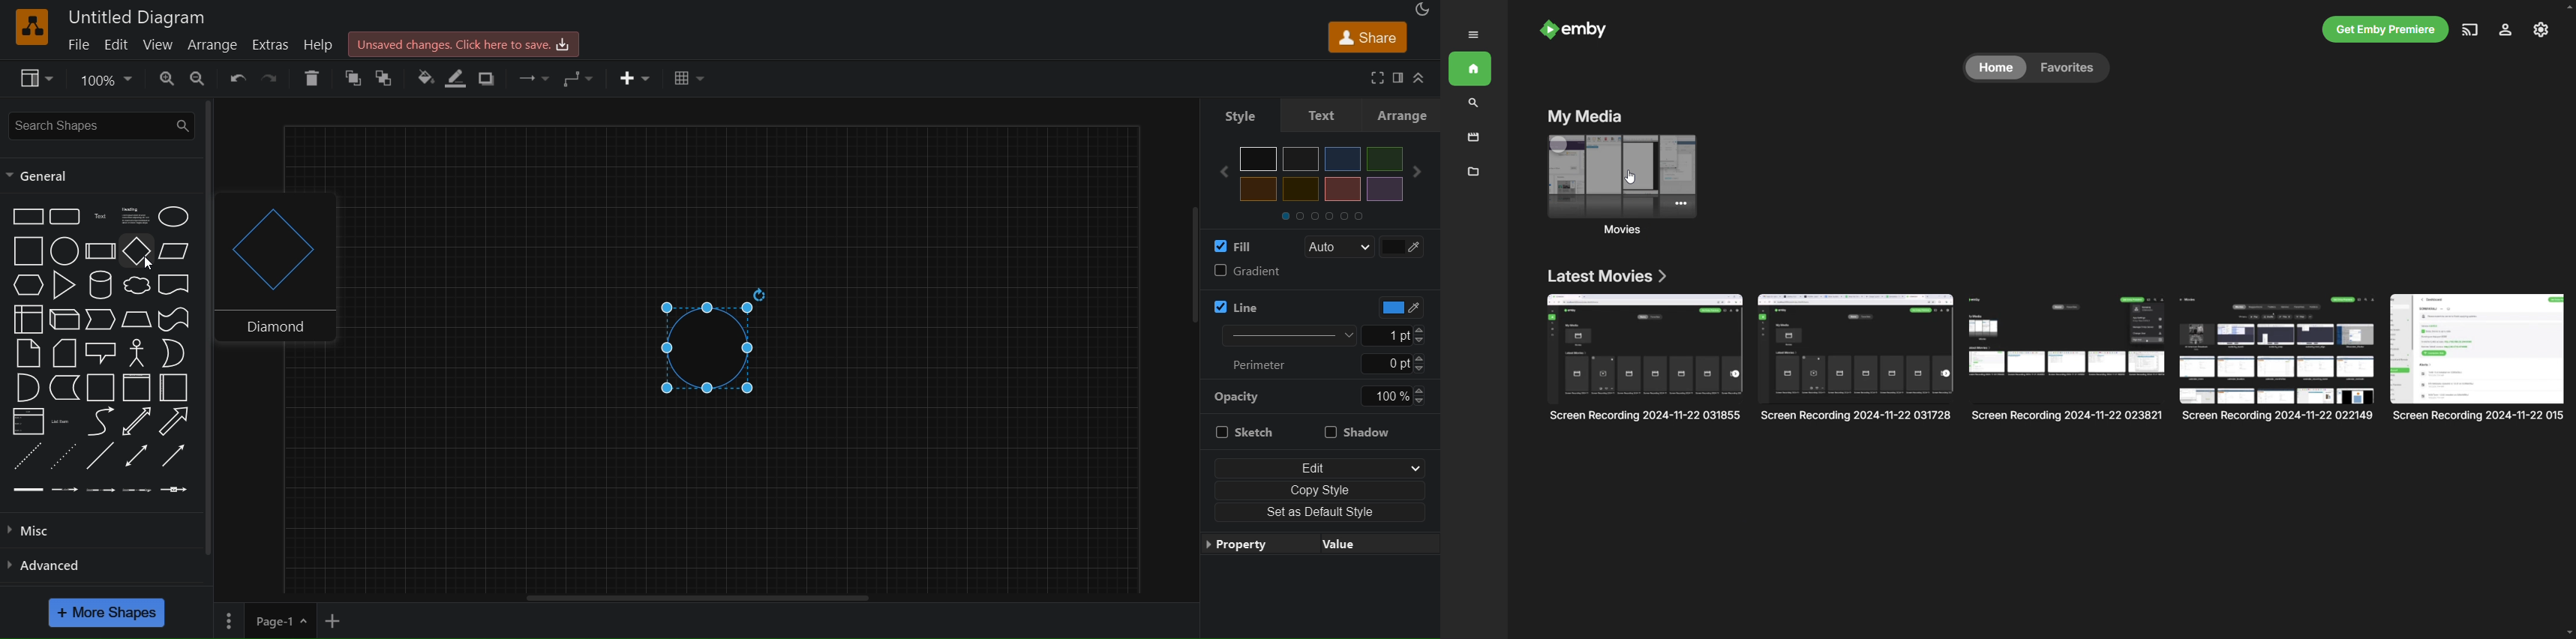  What do you see at coordinates (461, 78) in the screenshot?
I see `line color` at bounding box center [461, 78].